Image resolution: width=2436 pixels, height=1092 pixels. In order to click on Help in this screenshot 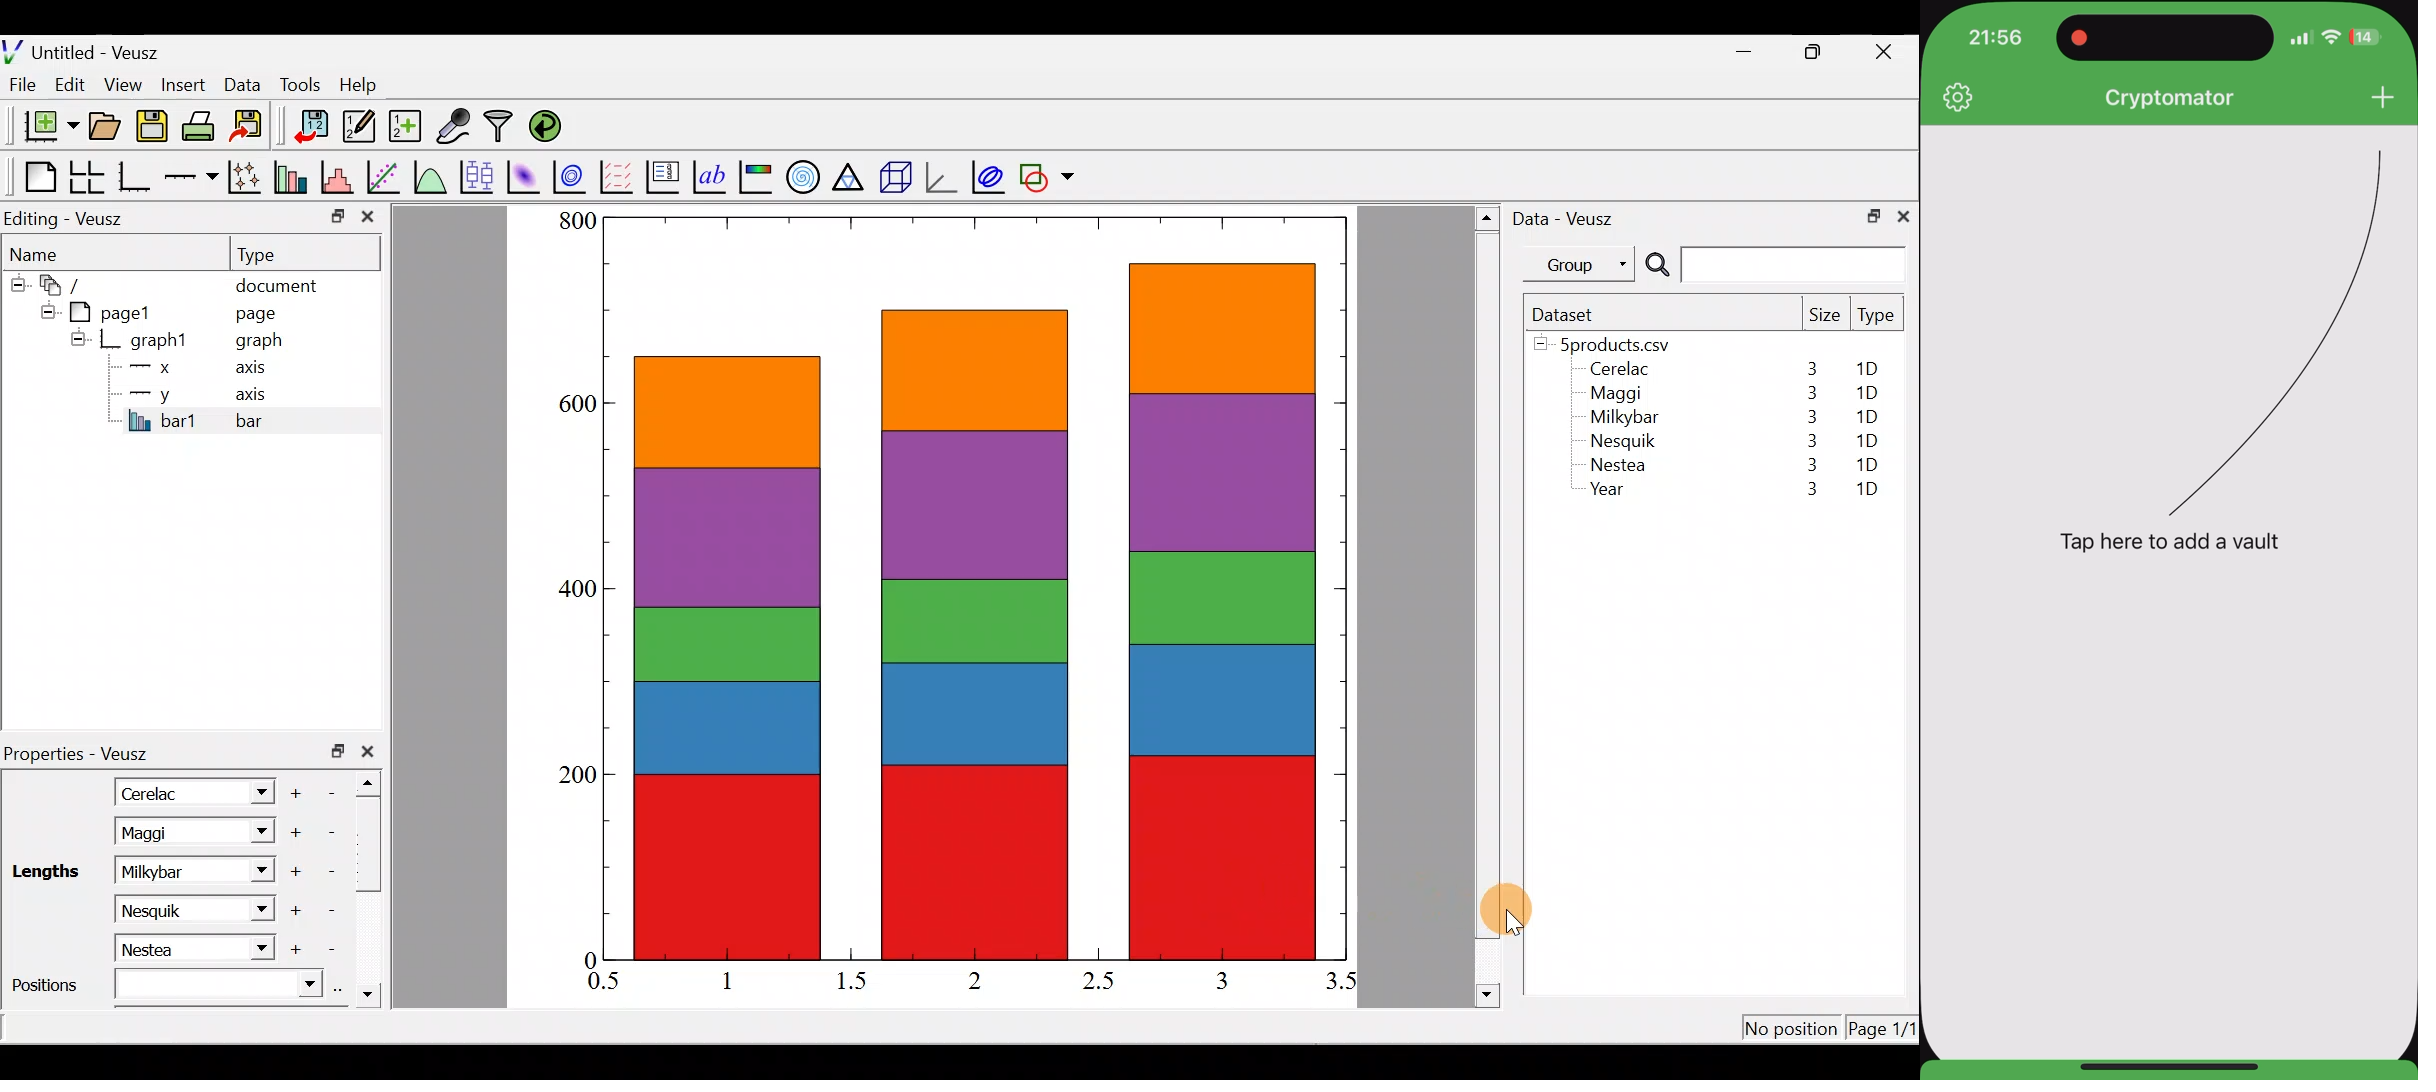, I will do `click(370, 85)`.